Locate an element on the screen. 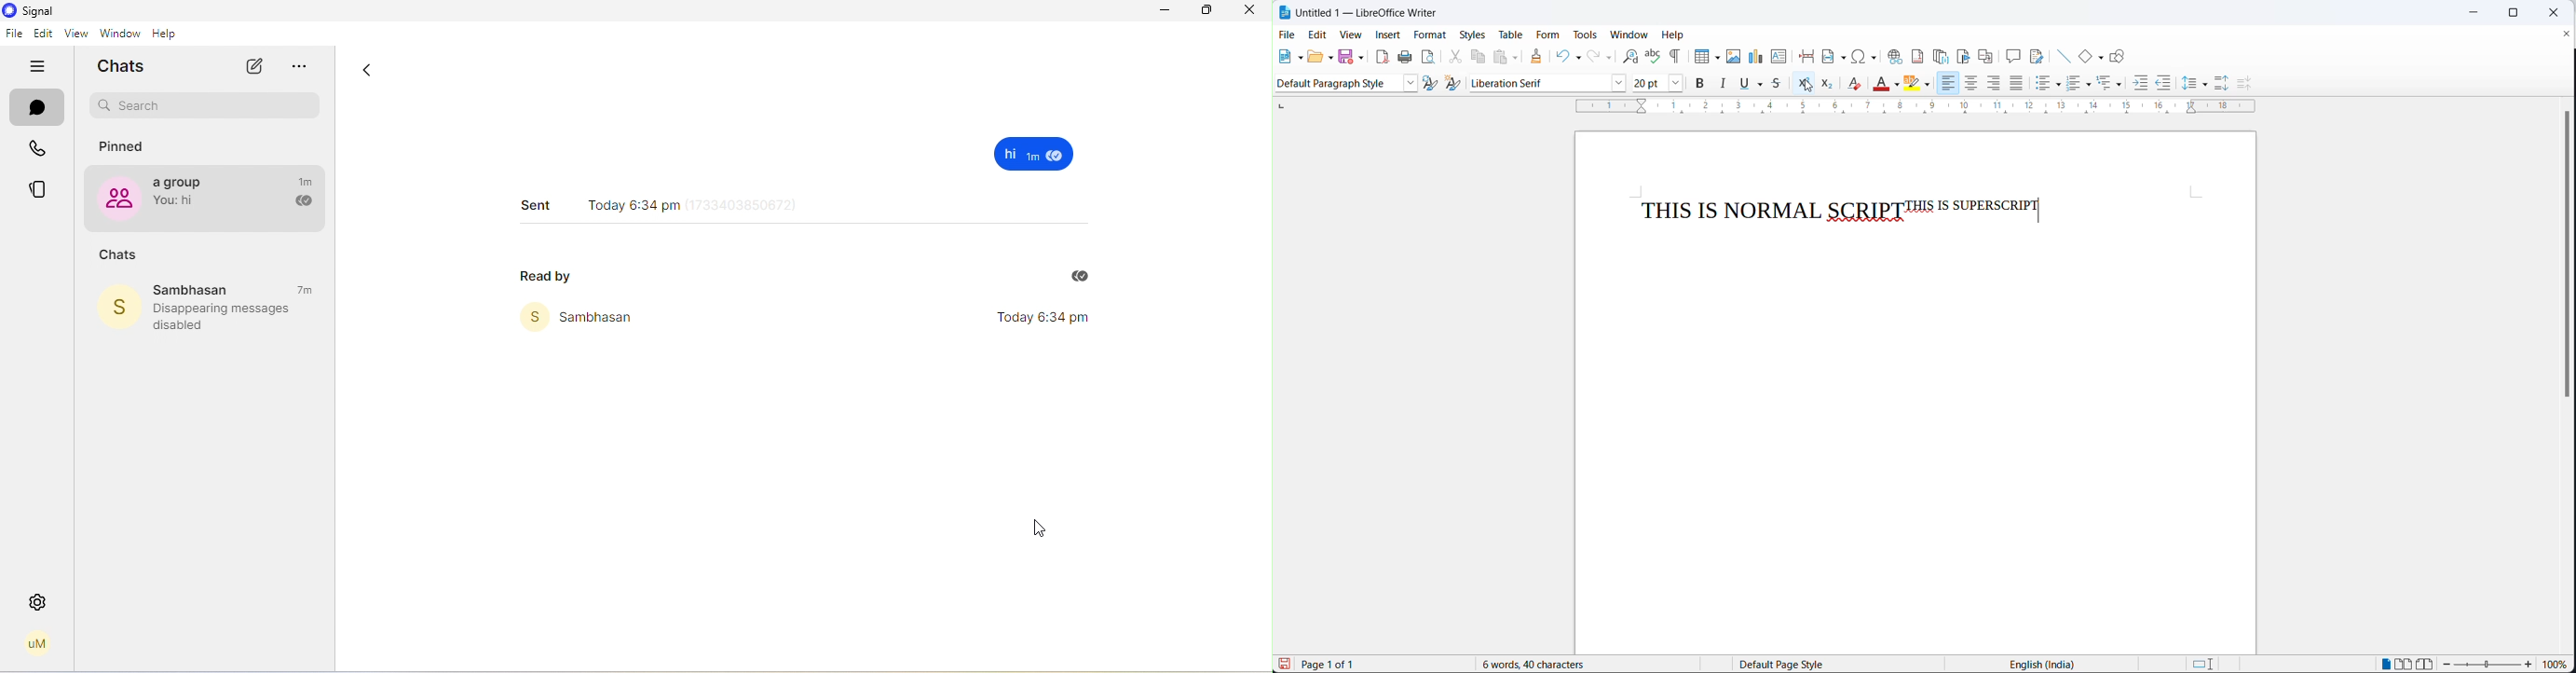 The image size is (2576, 700). view is located at coordinates (1346, 36).